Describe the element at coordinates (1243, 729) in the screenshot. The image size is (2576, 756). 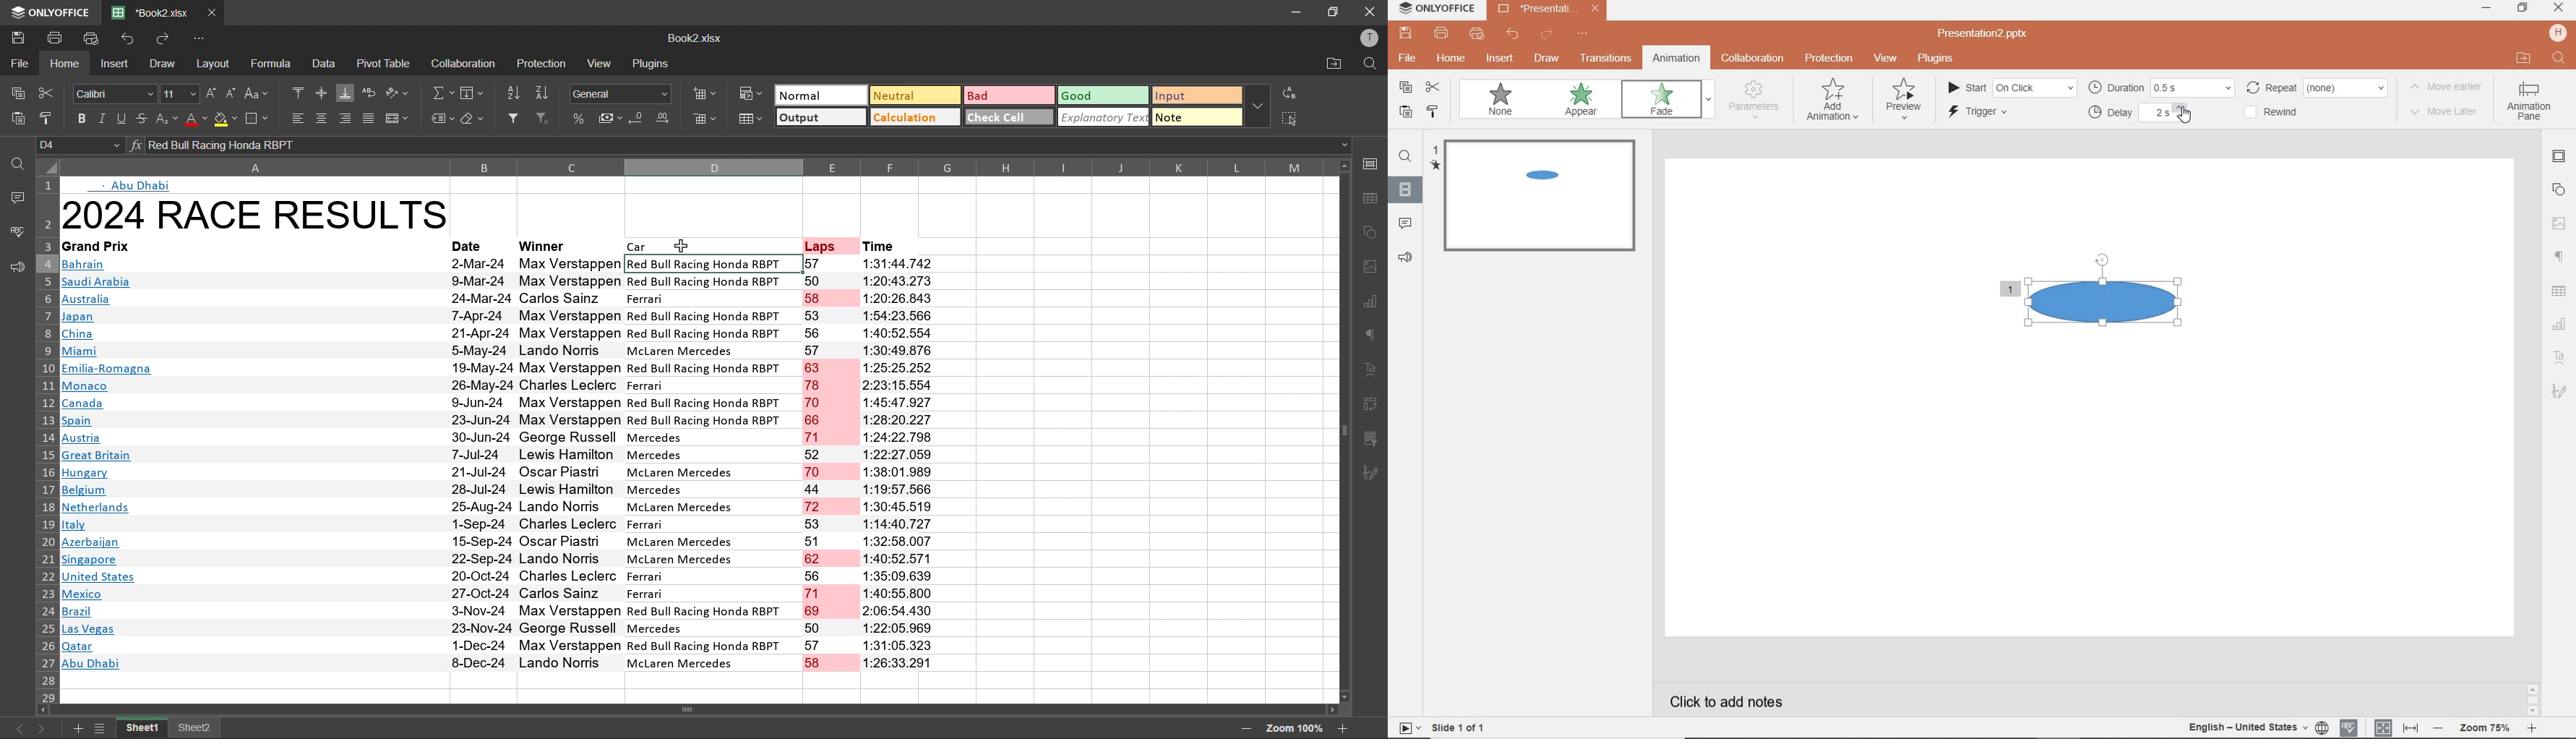
I see `zoom out` at that location.